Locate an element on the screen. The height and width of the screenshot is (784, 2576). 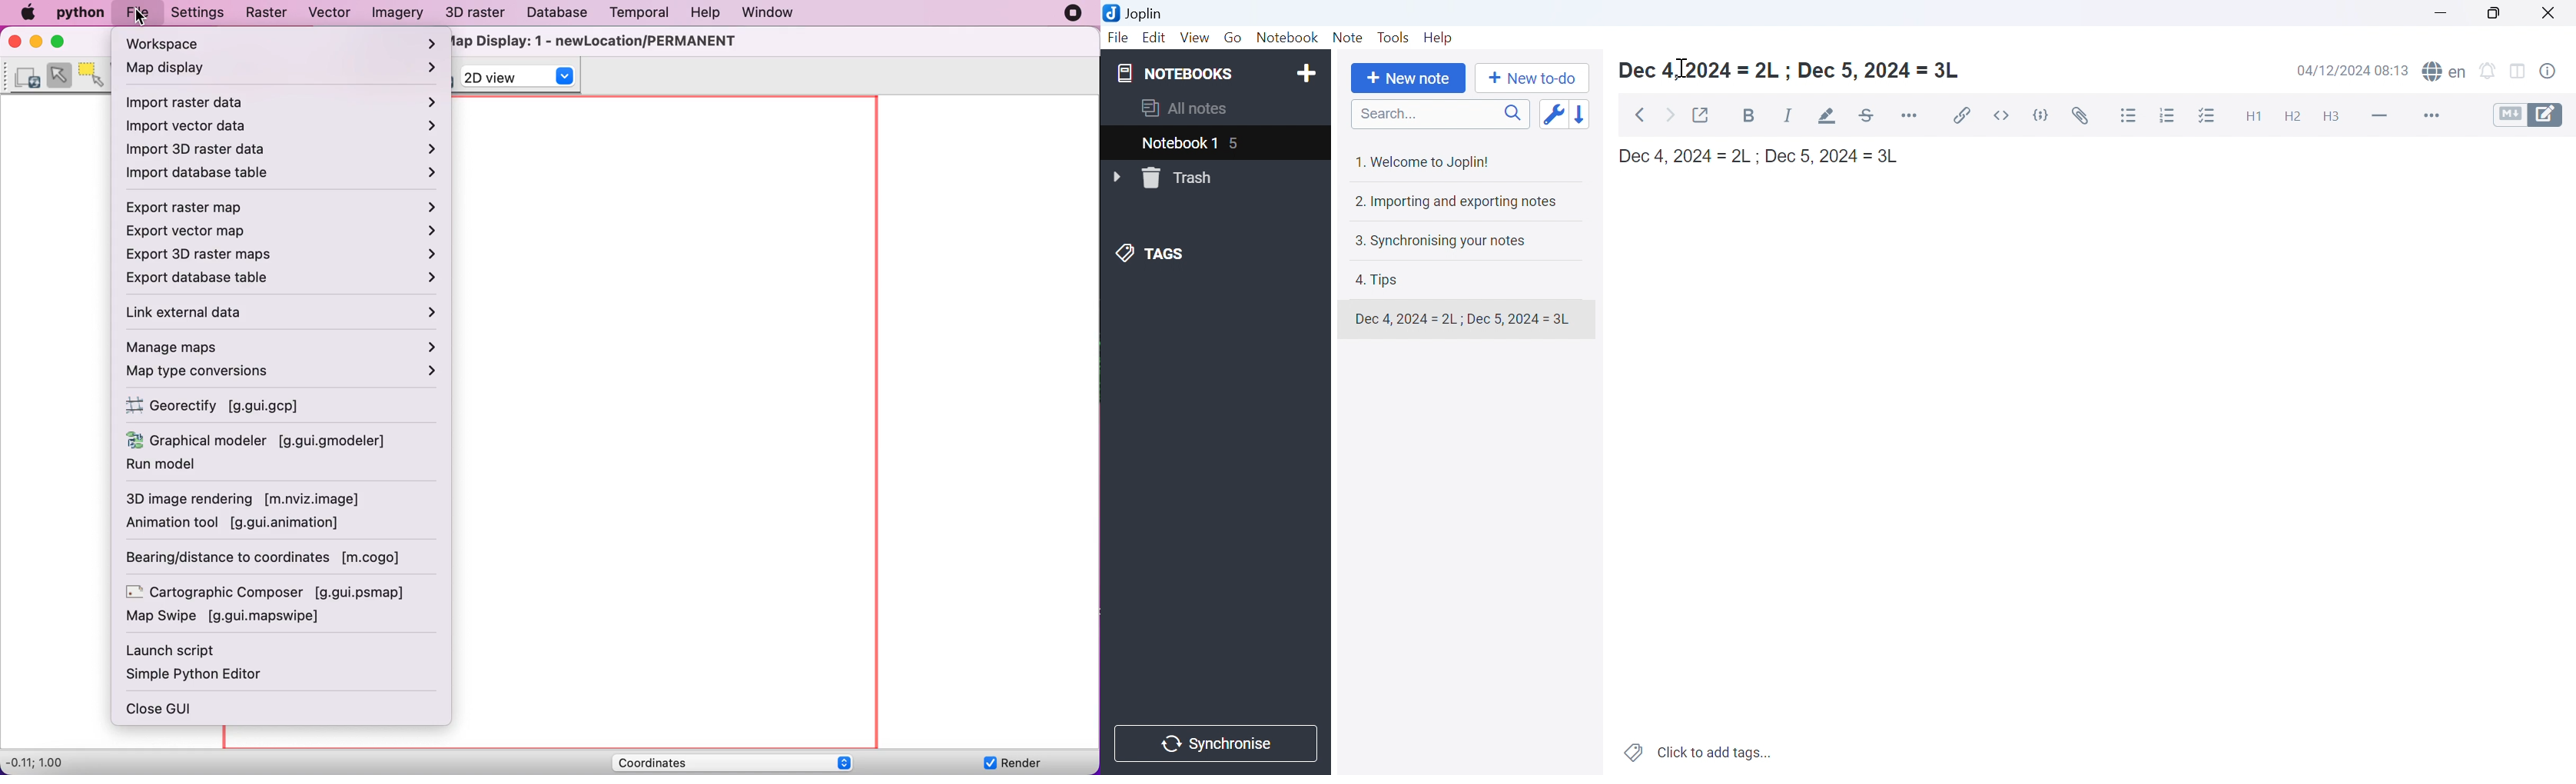
Notebook 1 is located at coordinates (1180, 144).